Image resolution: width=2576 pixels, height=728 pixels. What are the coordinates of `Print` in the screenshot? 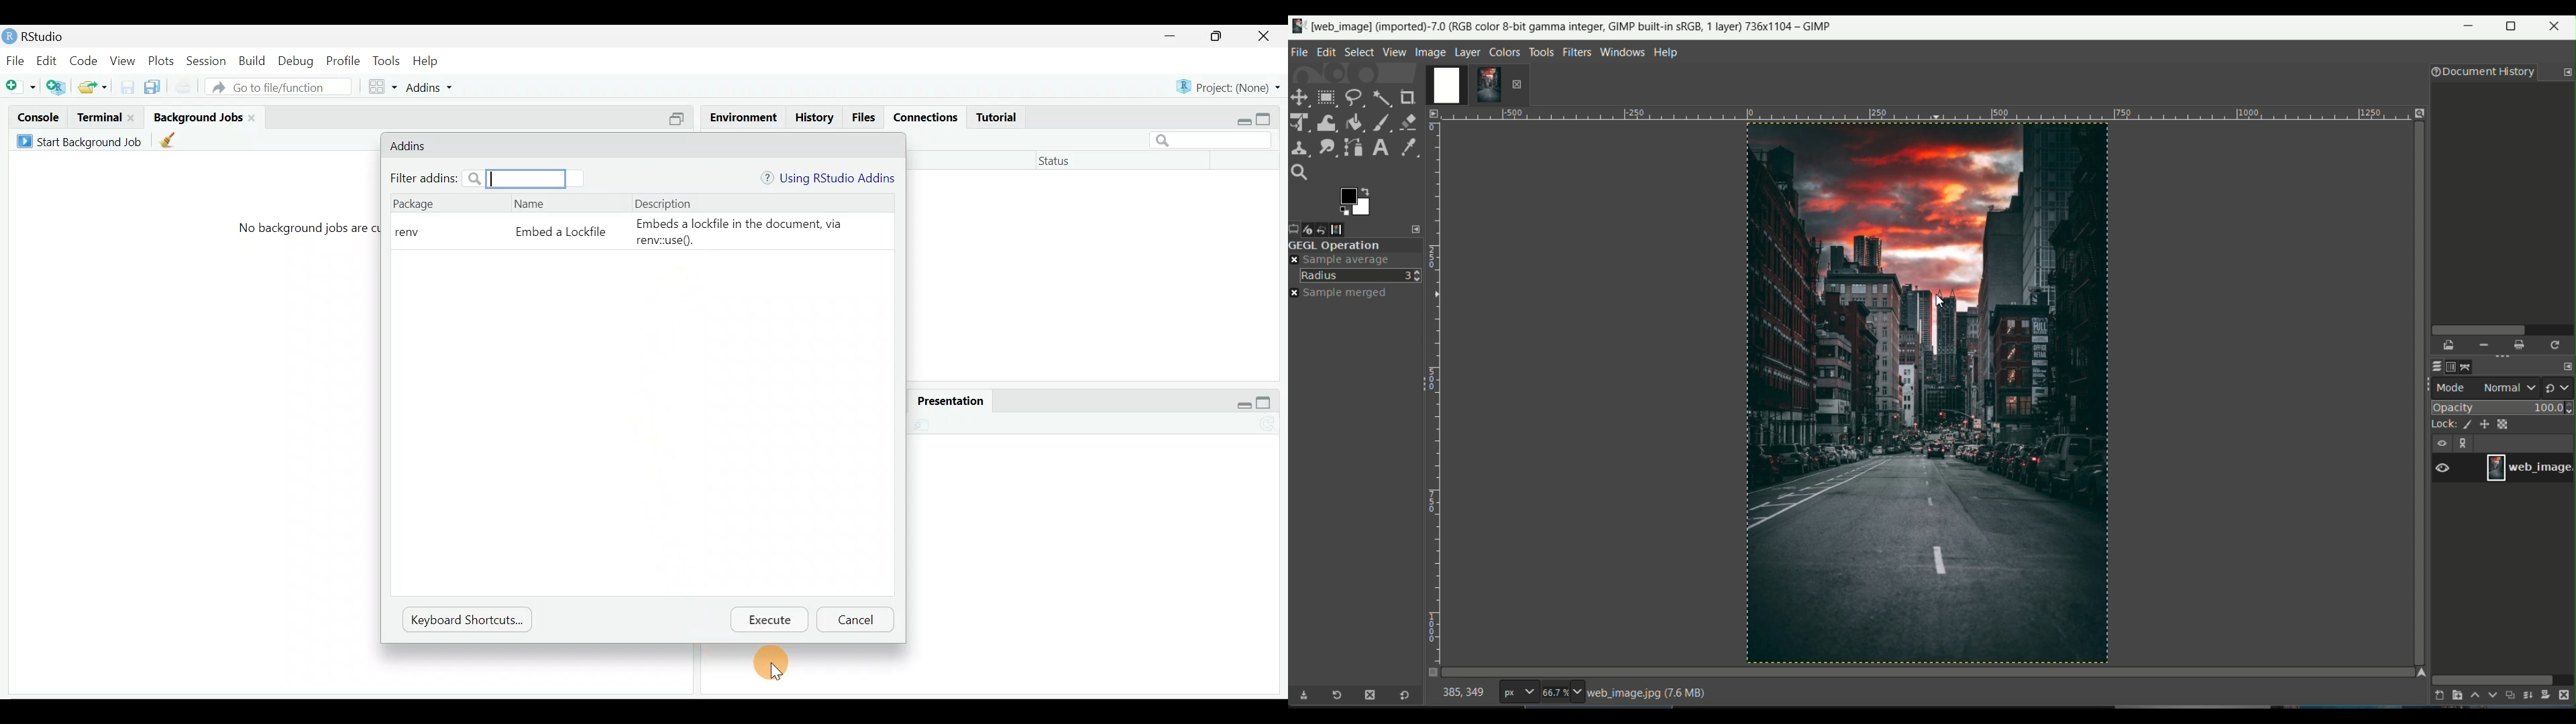 It's located at (824, 426).